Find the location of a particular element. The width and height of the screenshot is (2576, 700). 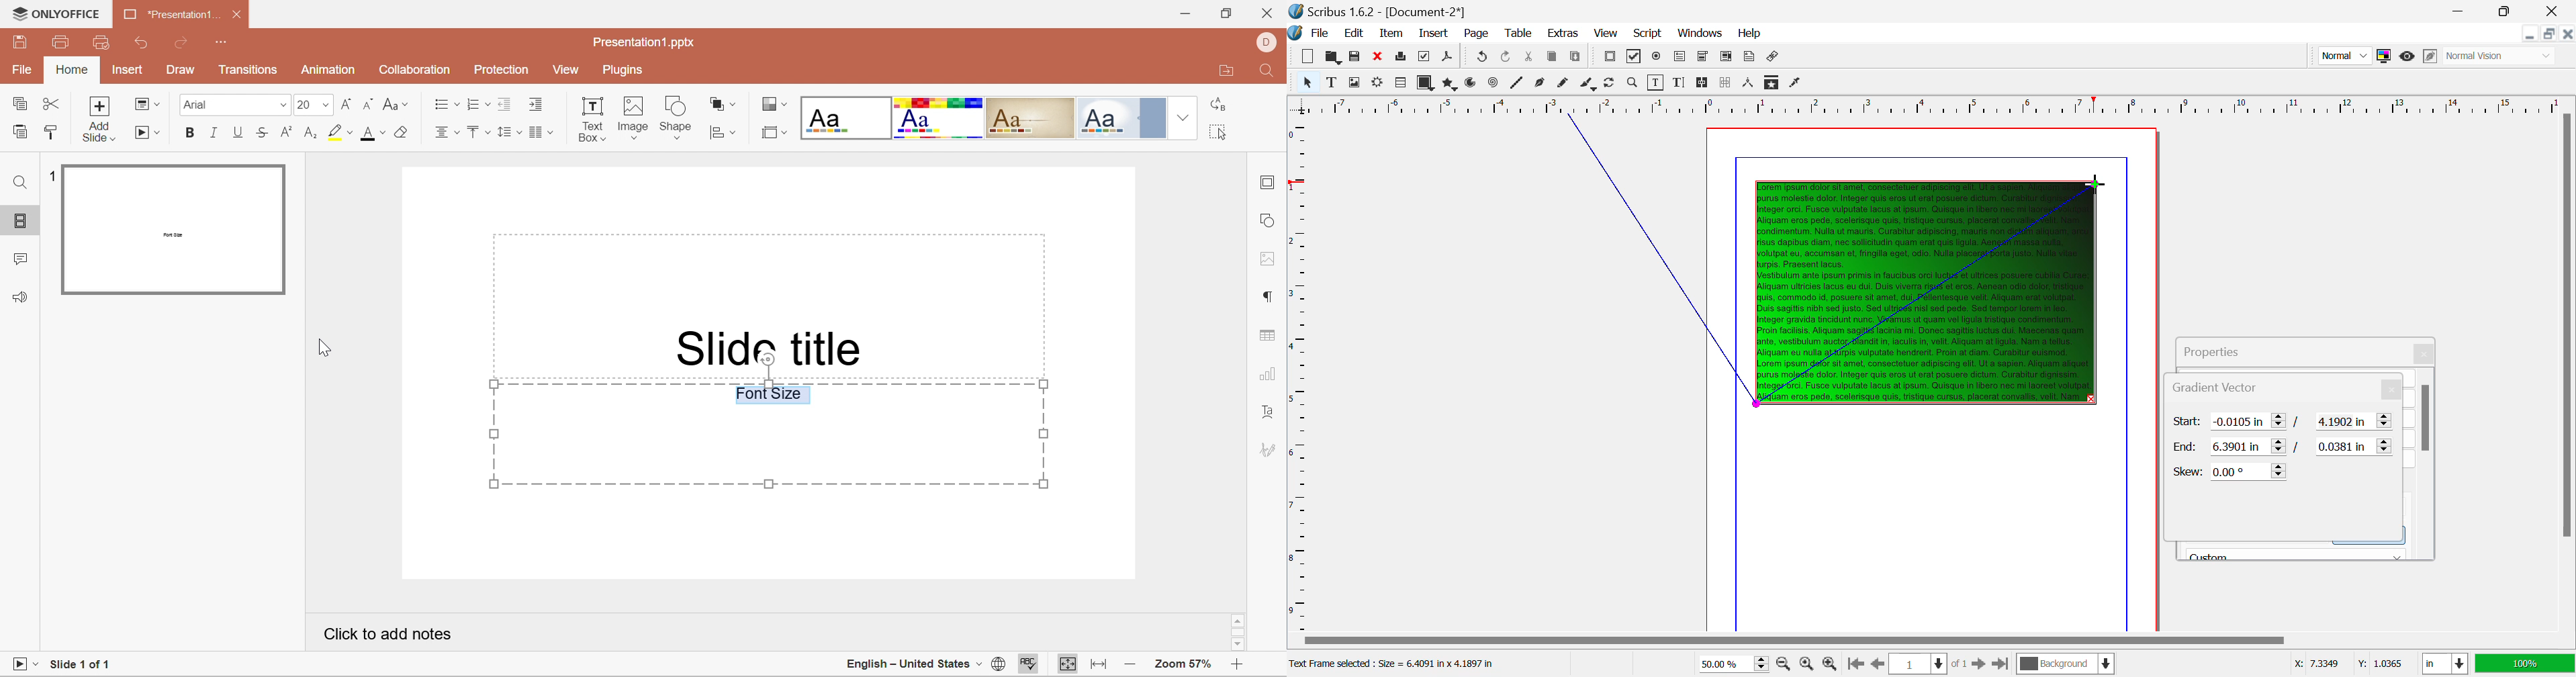

Pdf Push Button is located at coordinates (1610, 58).